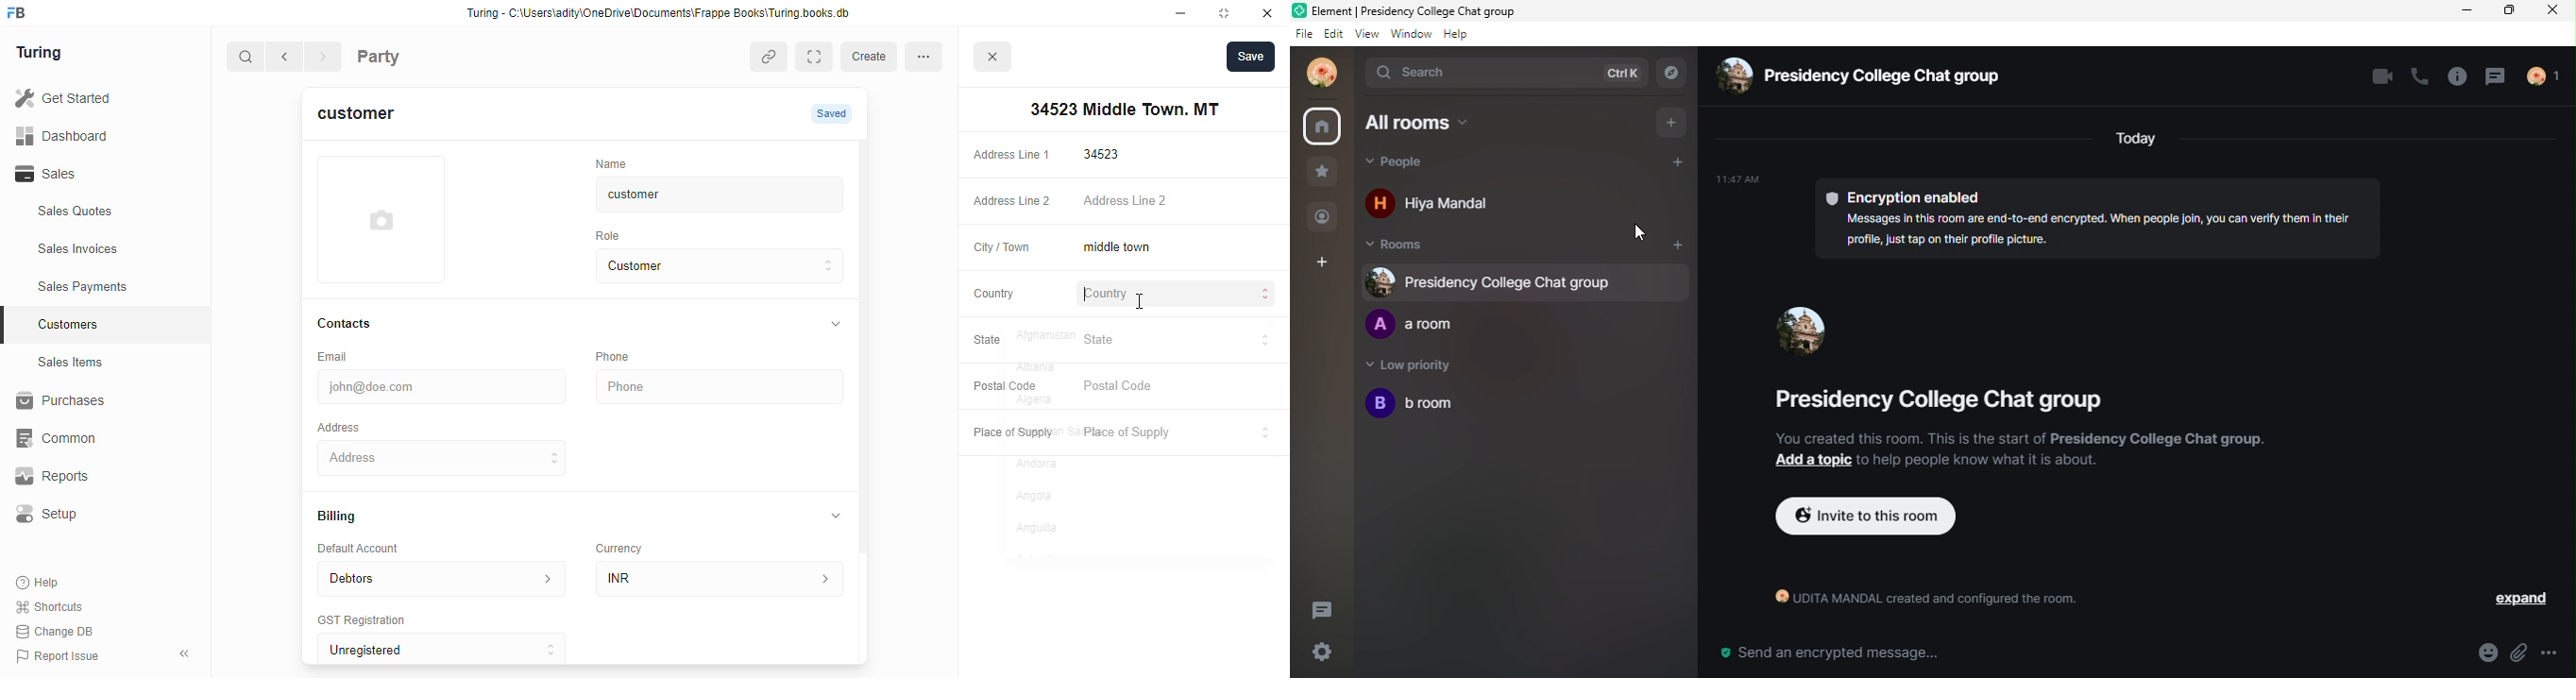  Describe the element at coordinates (1008, 433) in the screenshot. I see `Place of Supply` at that location.